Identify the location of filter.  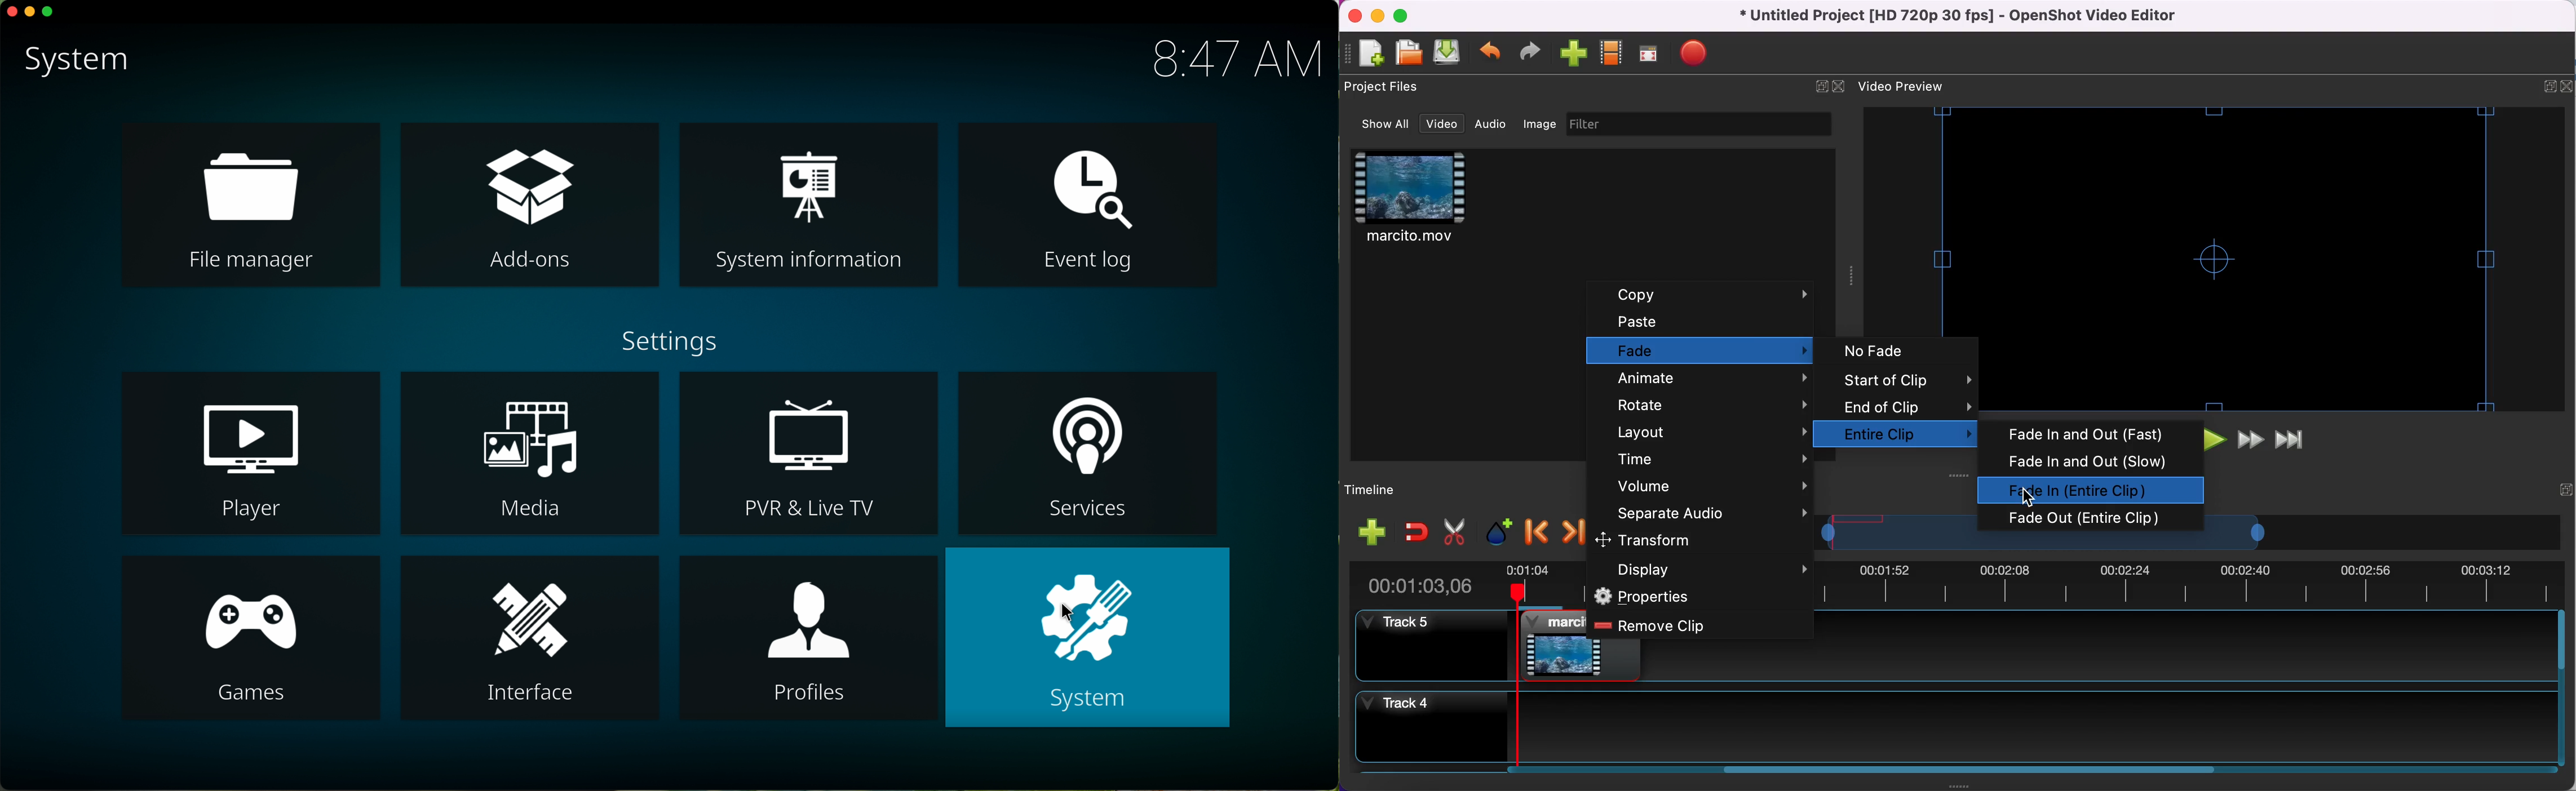
(1702, 124).